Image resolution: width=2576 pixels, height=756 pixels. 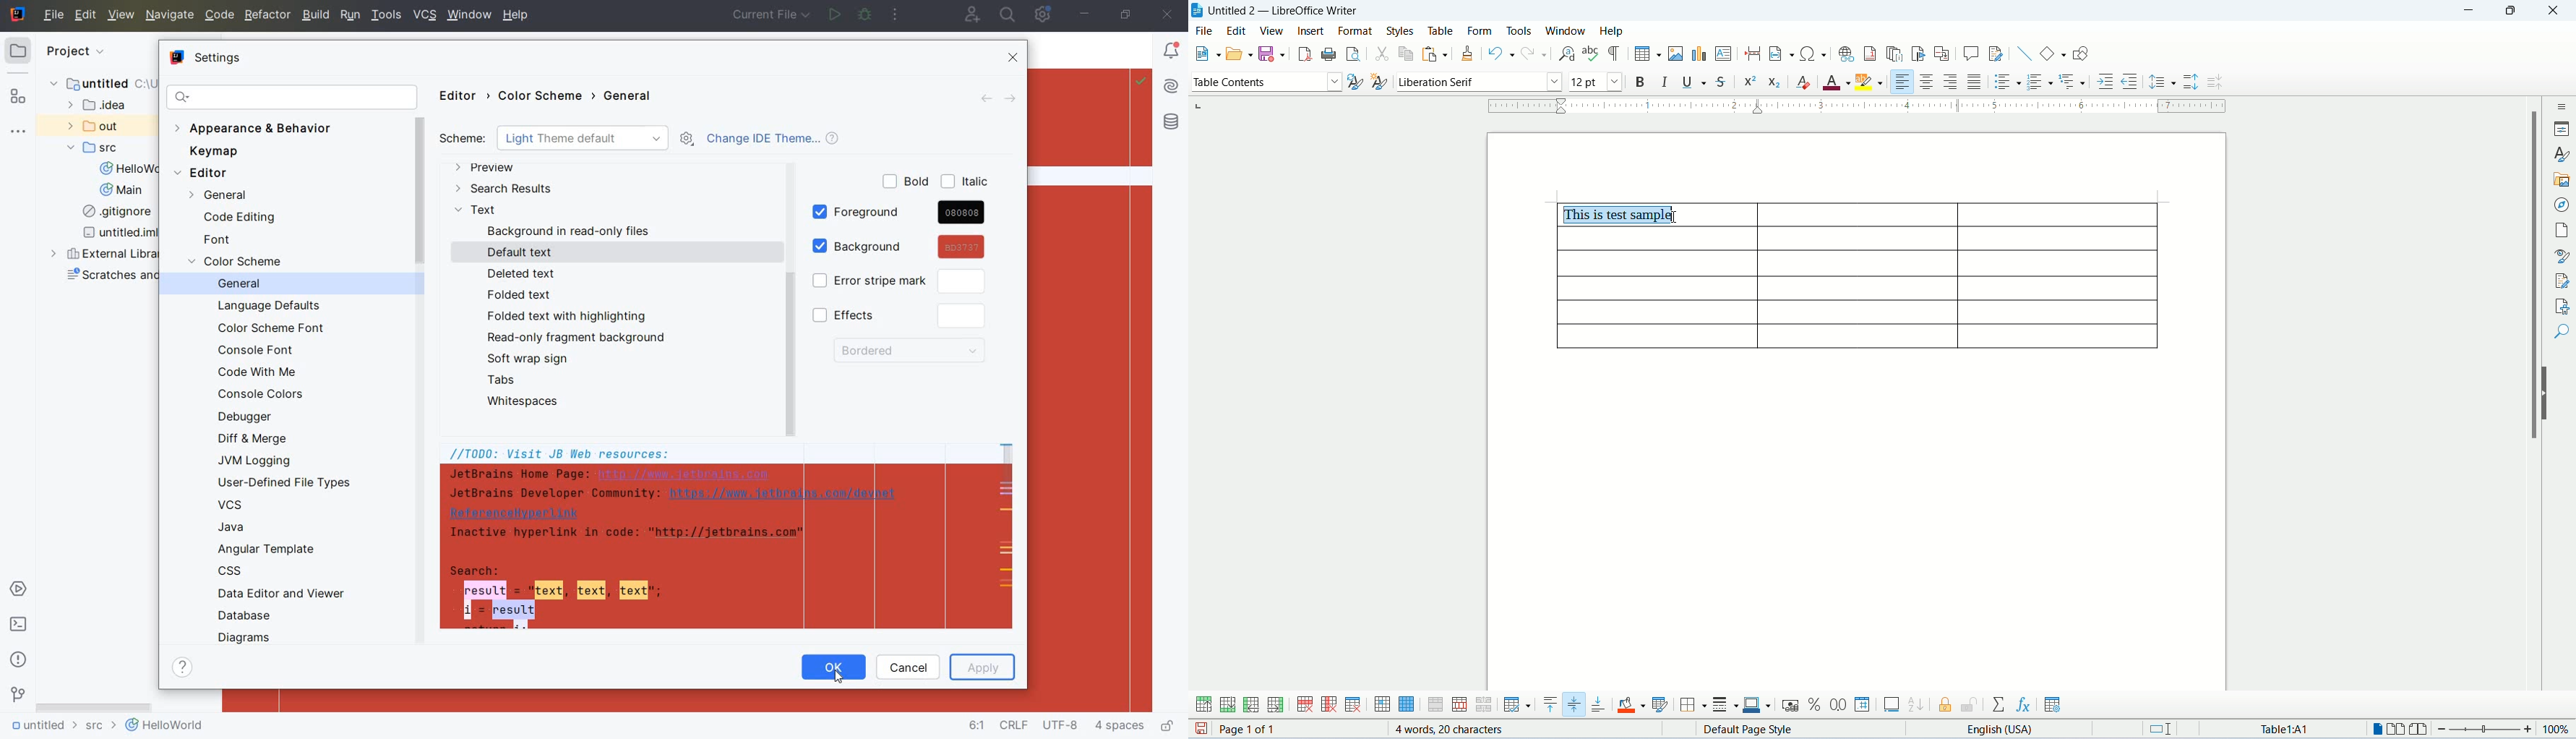 I want to click on SEARCH SETTINGS, so click(x=292, y=96).